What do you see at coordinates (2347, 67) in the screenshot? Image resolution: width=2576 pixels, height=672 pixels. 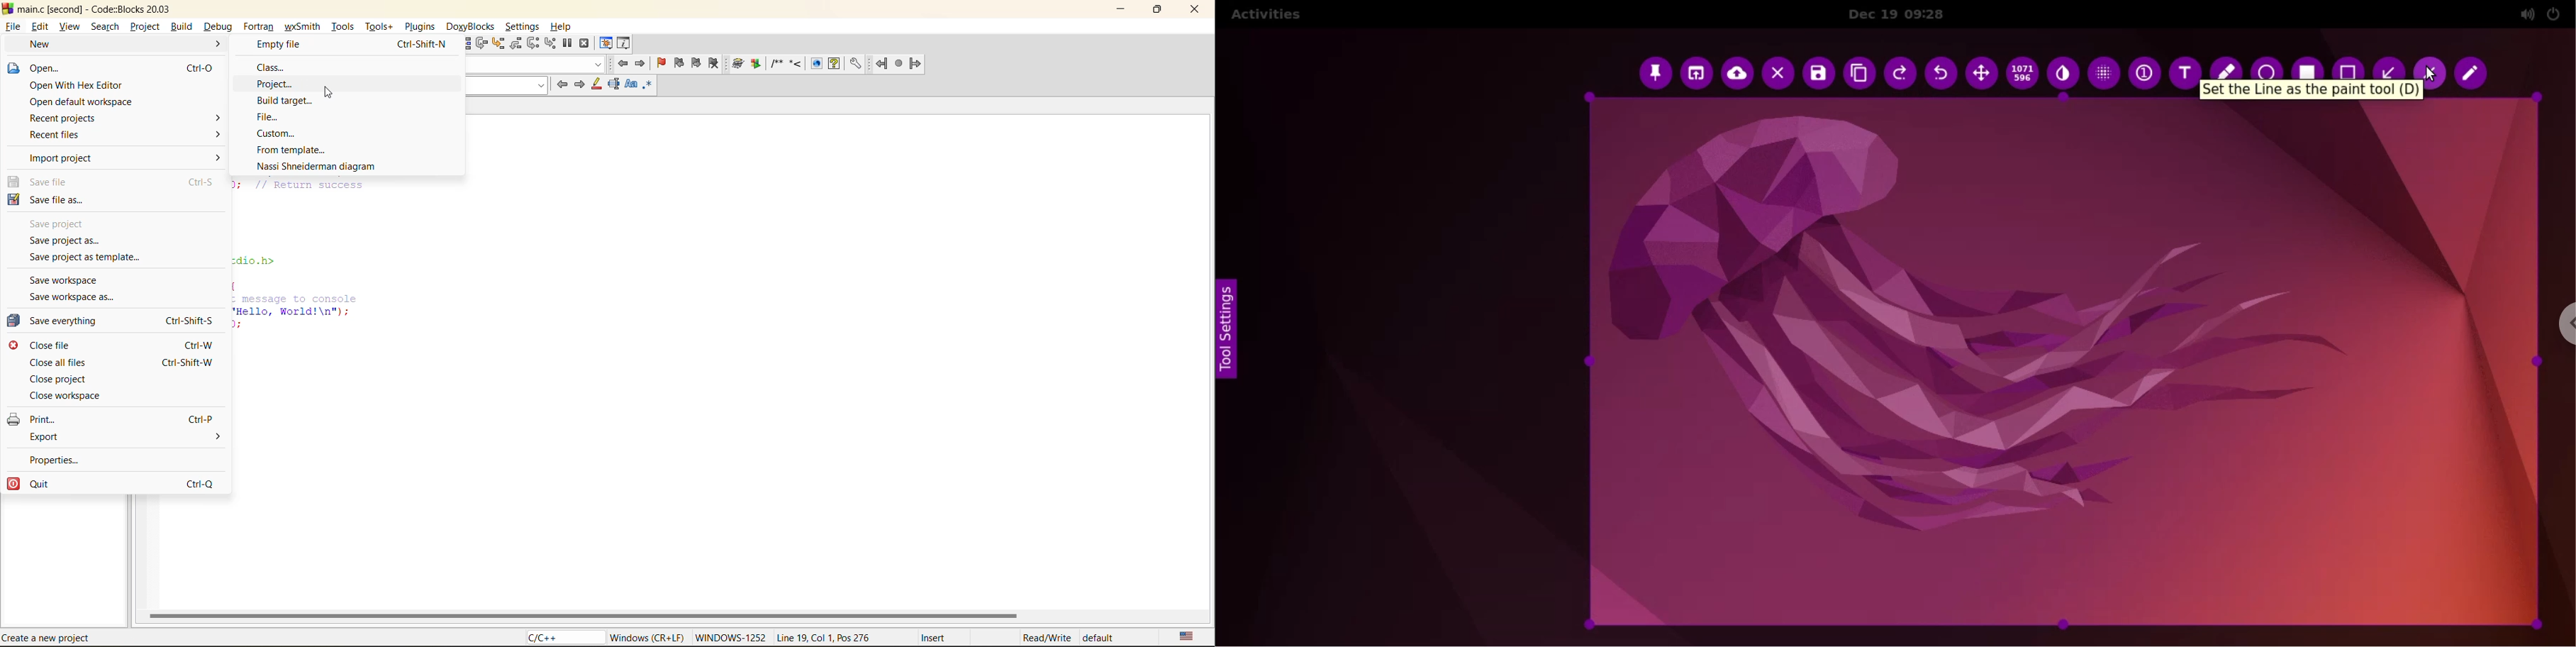 I see `rectangle` at bounding box center [2347, 67].